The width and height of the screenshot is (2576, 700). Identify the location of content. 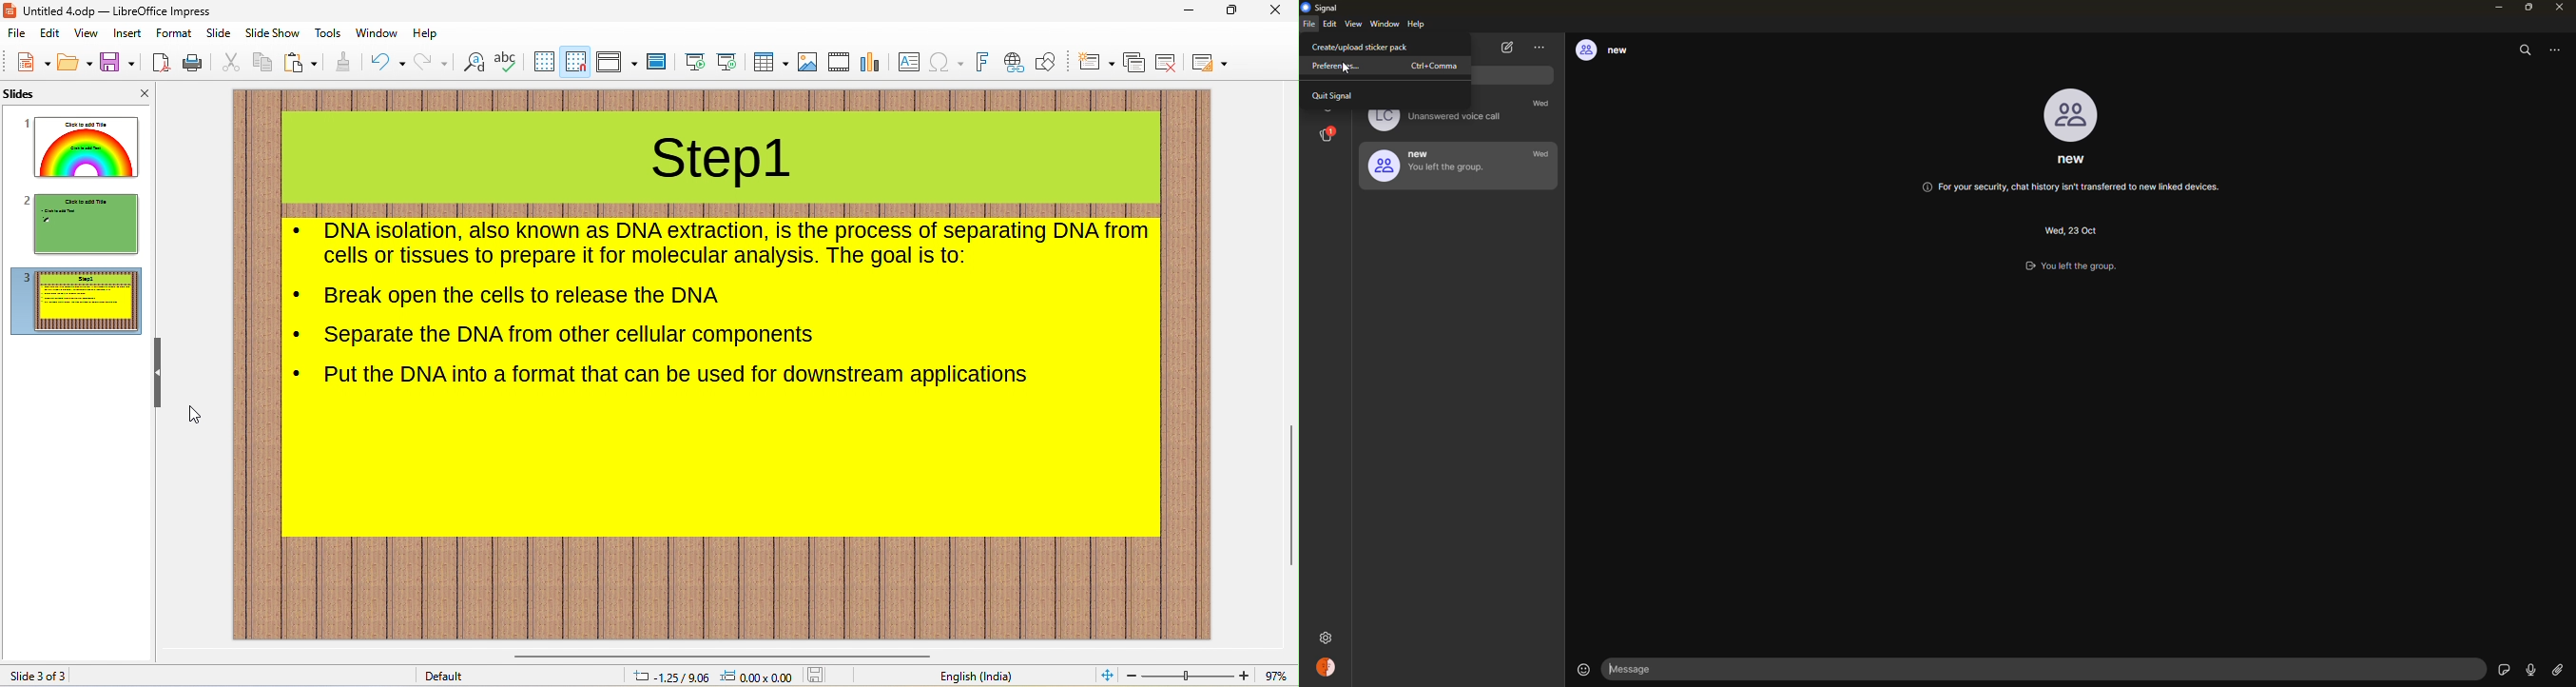
(678, 377).